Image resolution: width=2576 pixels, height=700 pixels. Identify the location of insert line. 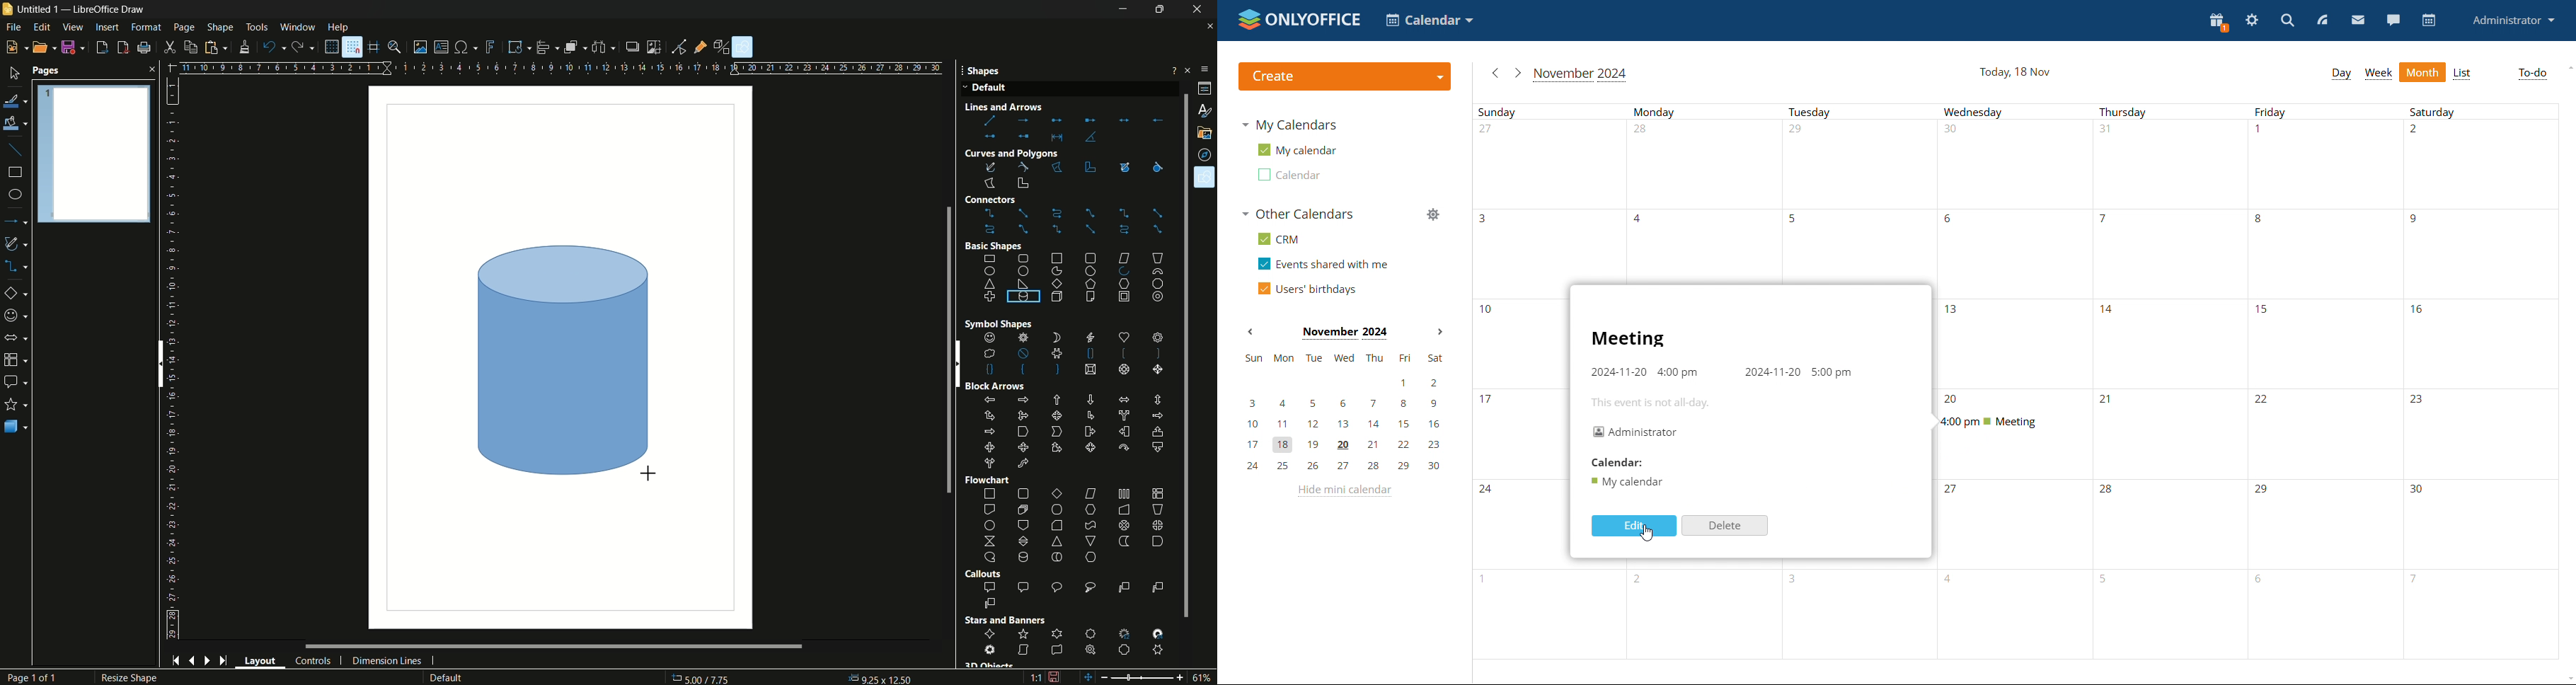
(15, 150).